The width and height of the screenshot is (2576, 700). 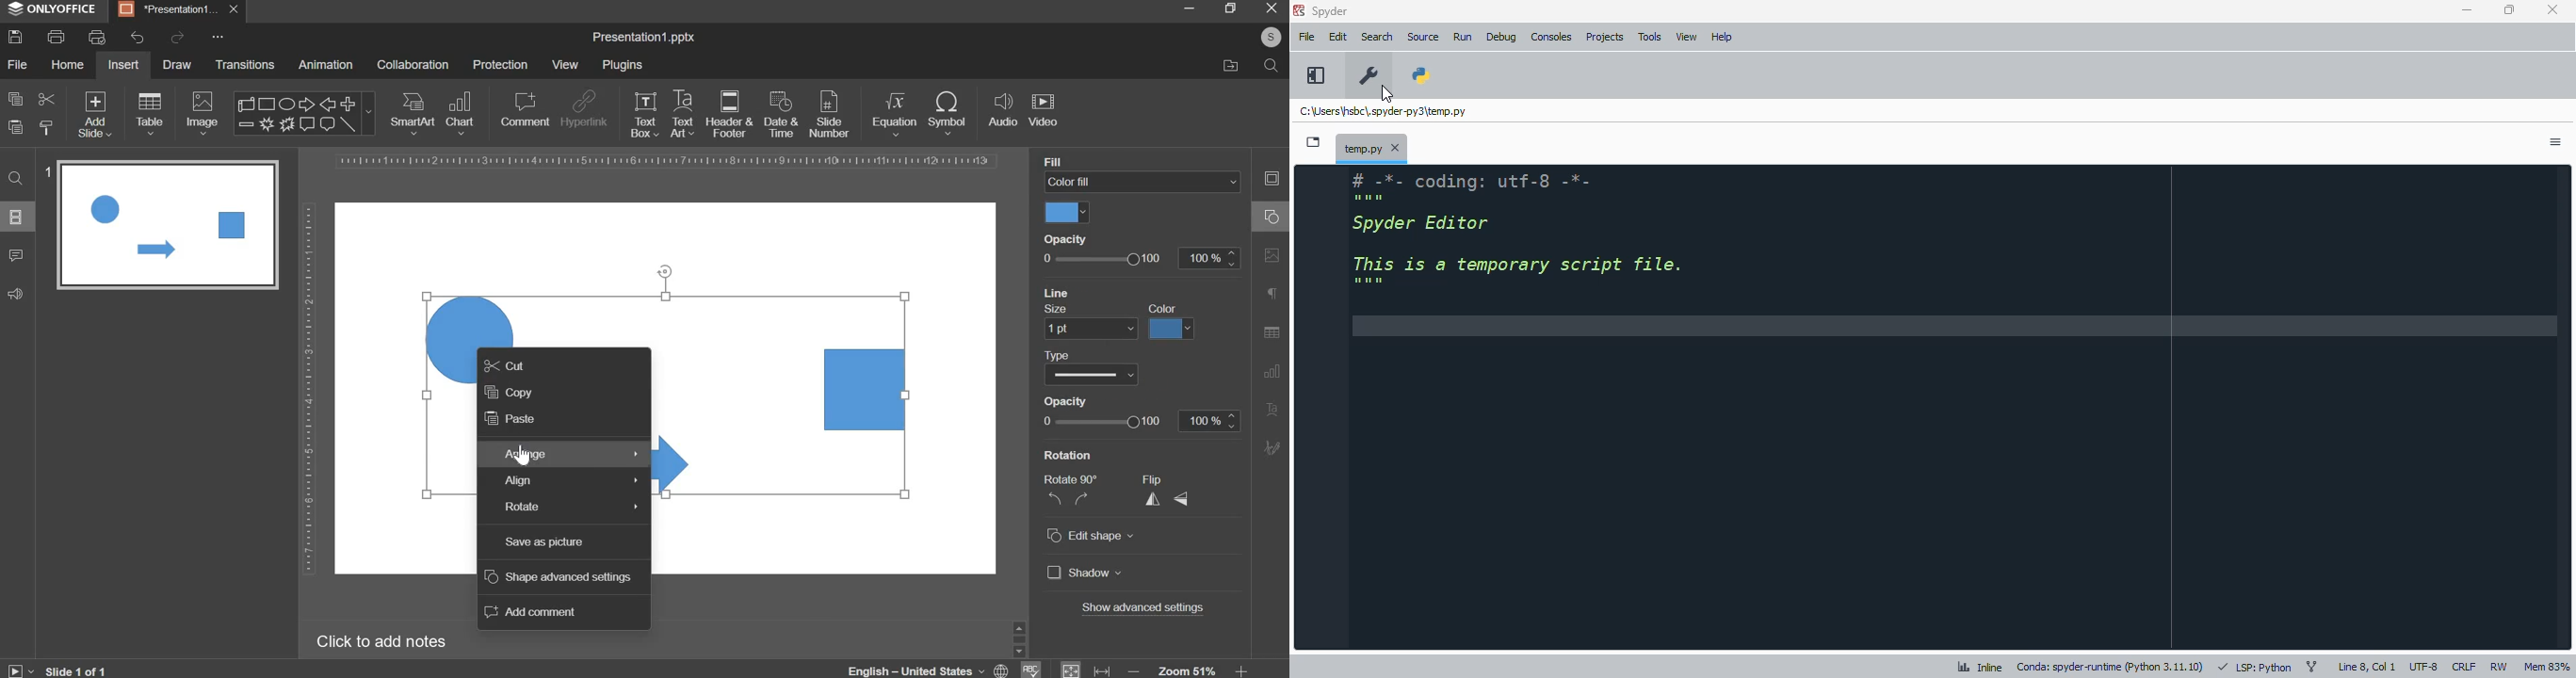 I want to click on align, so click(x=573, y=481).